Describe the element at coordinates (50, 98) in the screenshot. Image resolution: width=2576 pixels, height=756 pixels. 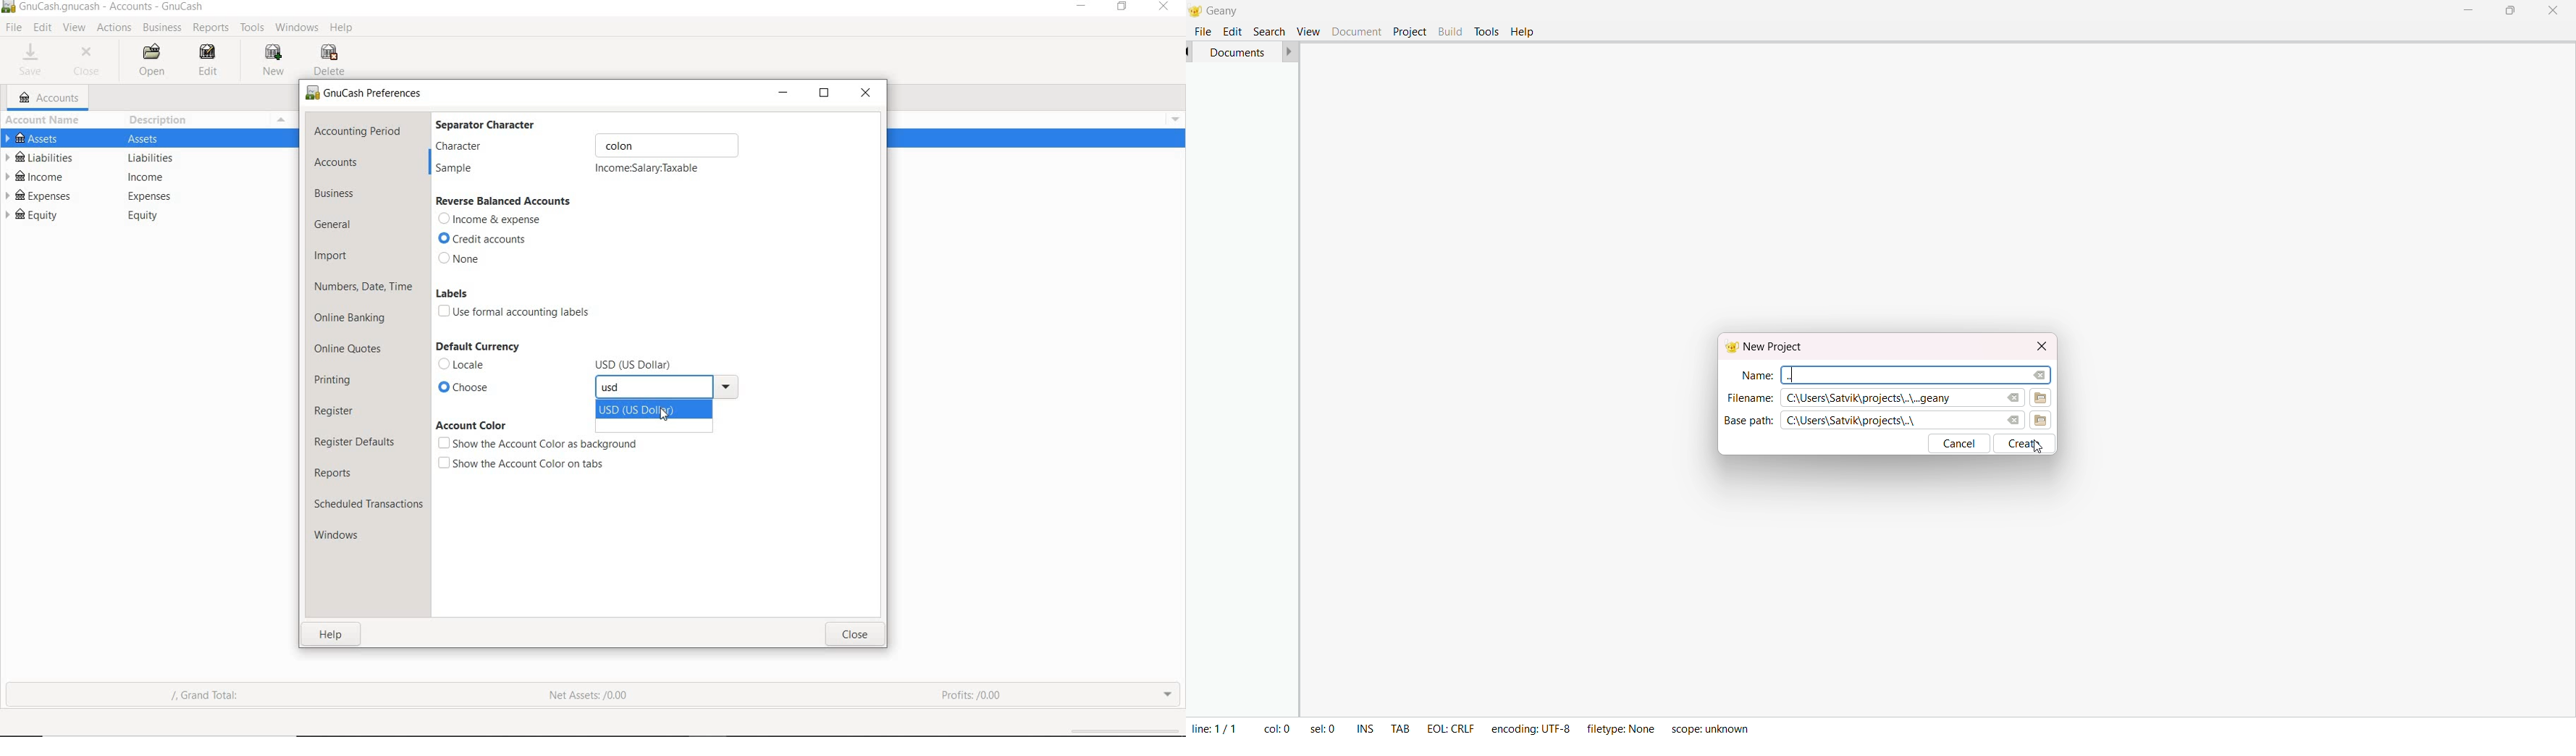
I see `ACCOUNTS` at that location.